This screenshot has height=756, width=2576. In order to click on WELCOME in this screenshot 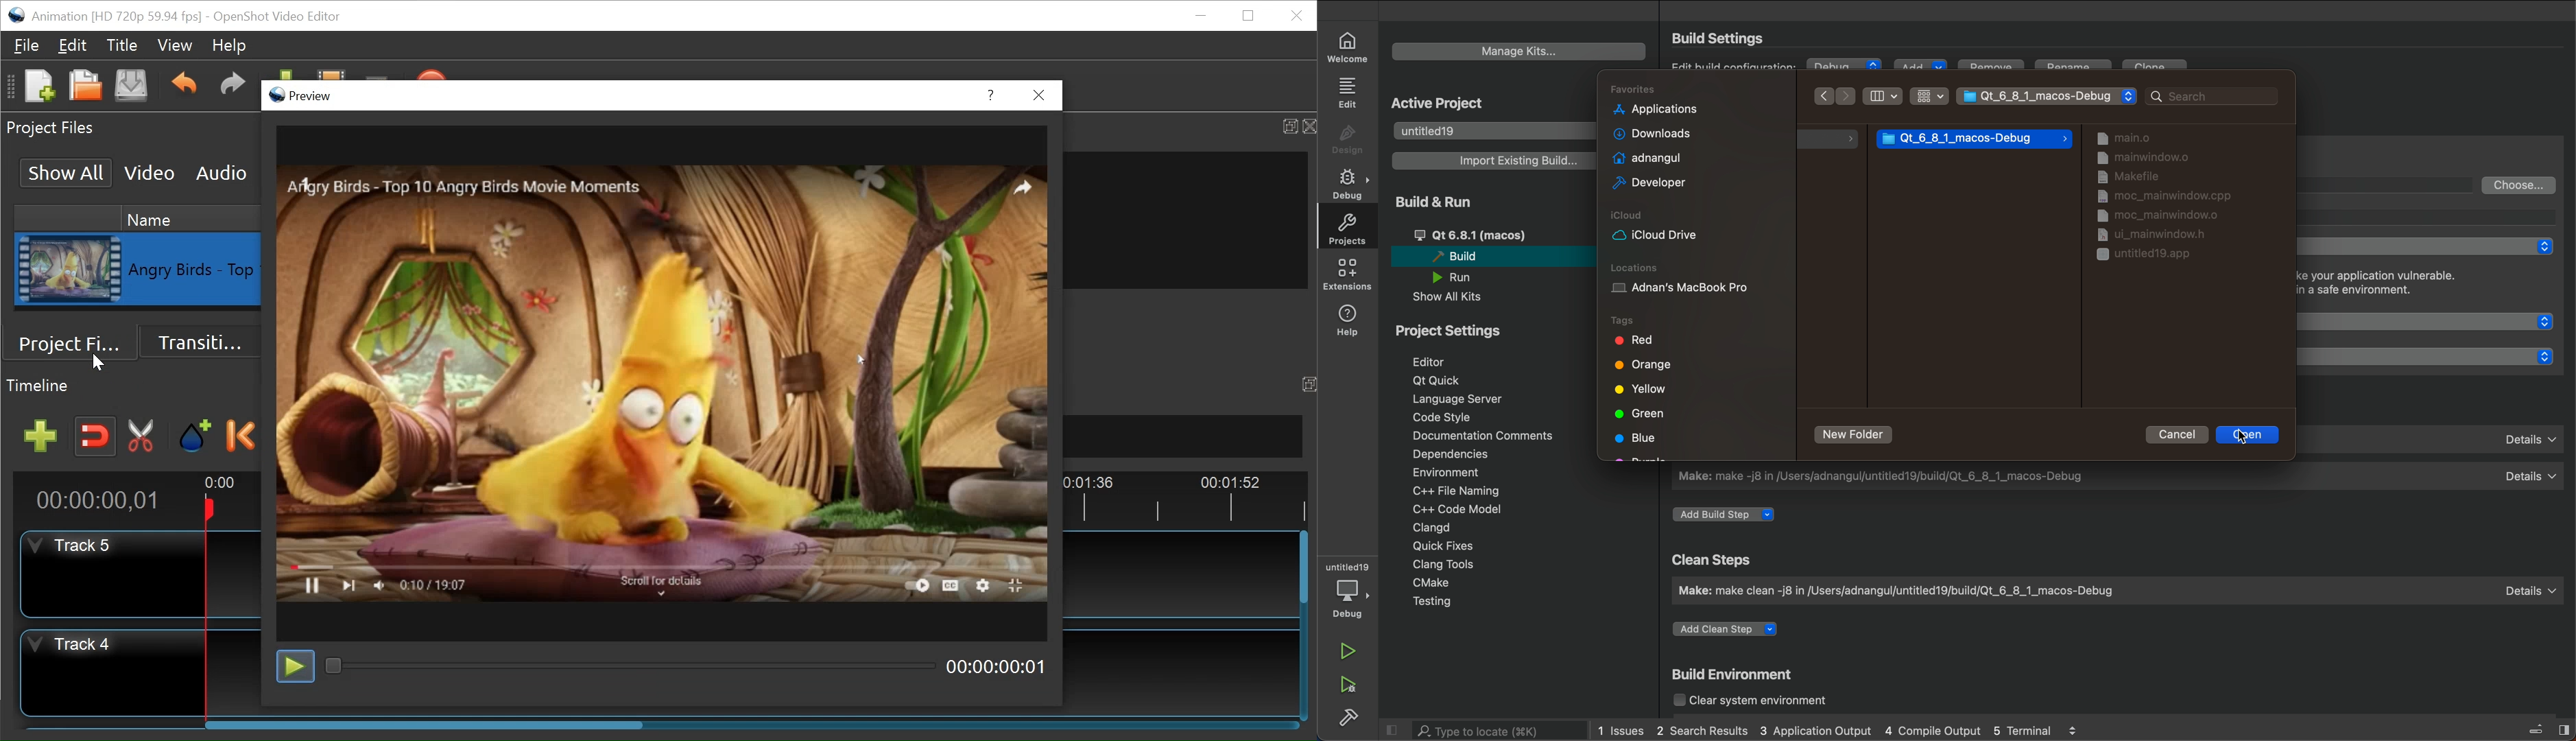, I will do `click(1349, 46)`.